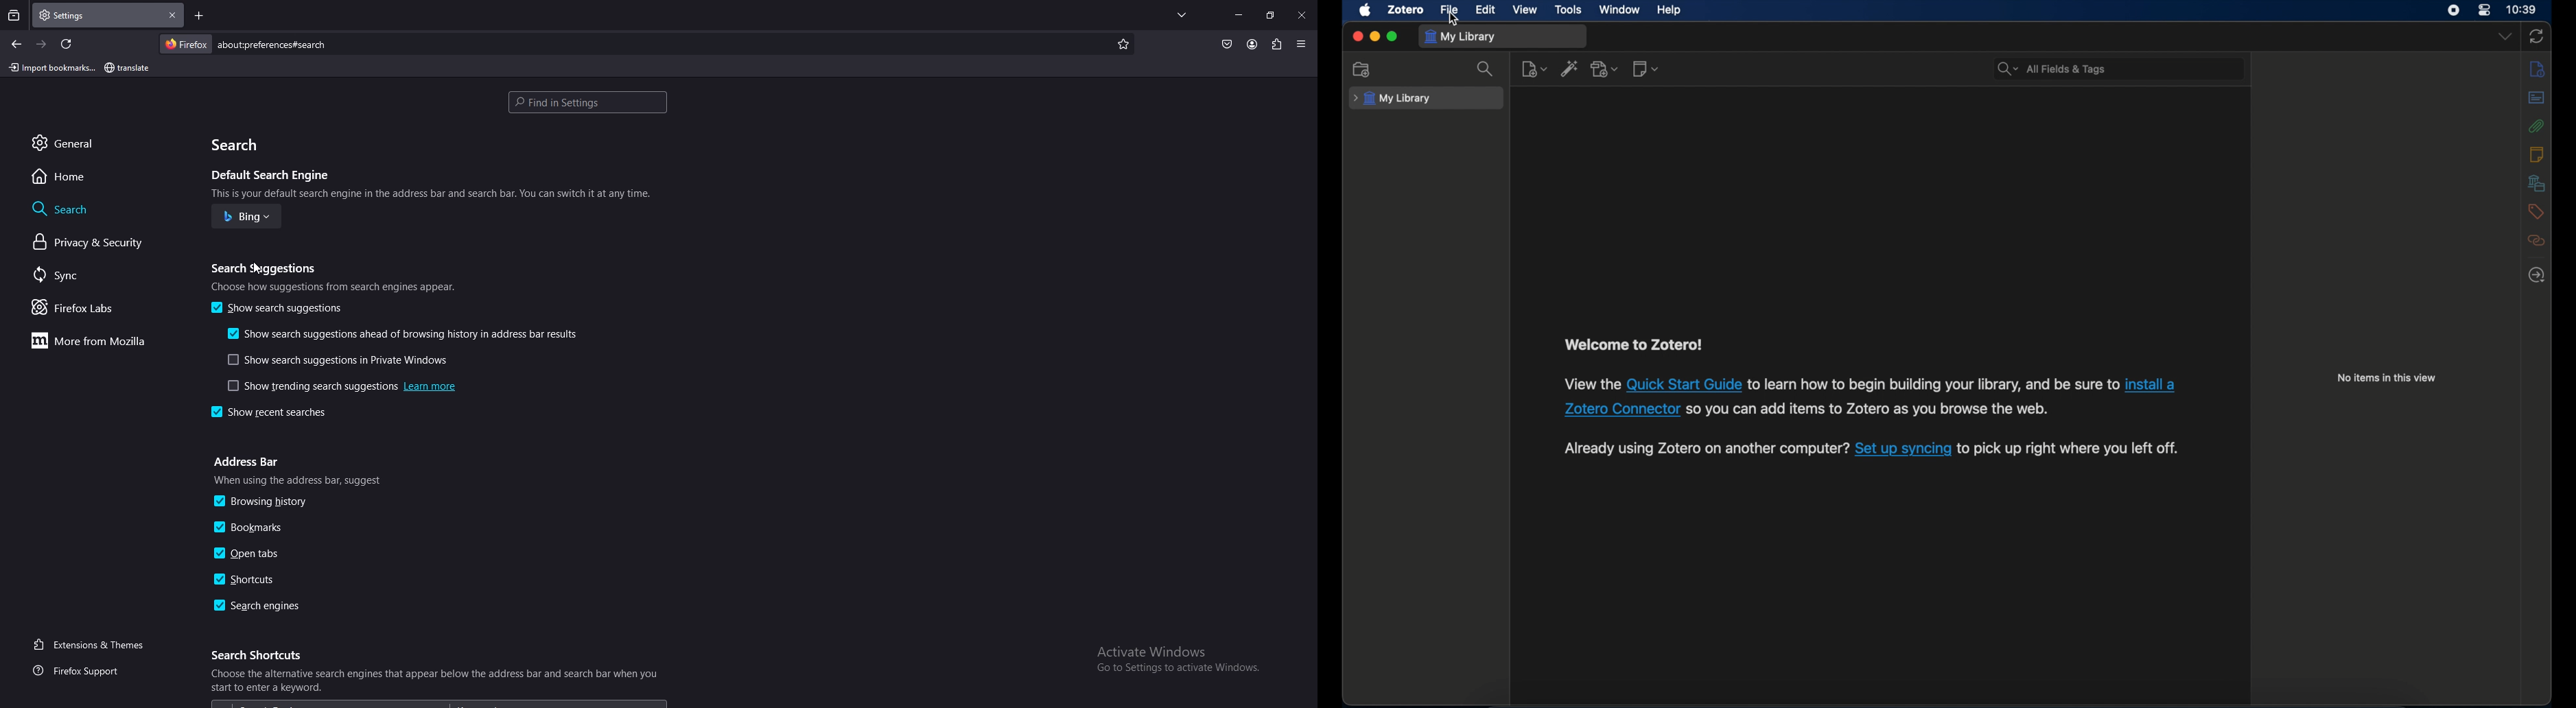 The image size is (2576, 728). What do you see at coordinates (283, 414) in the screenshot?
I see `show recent searches` at bounding box center [283, 414].